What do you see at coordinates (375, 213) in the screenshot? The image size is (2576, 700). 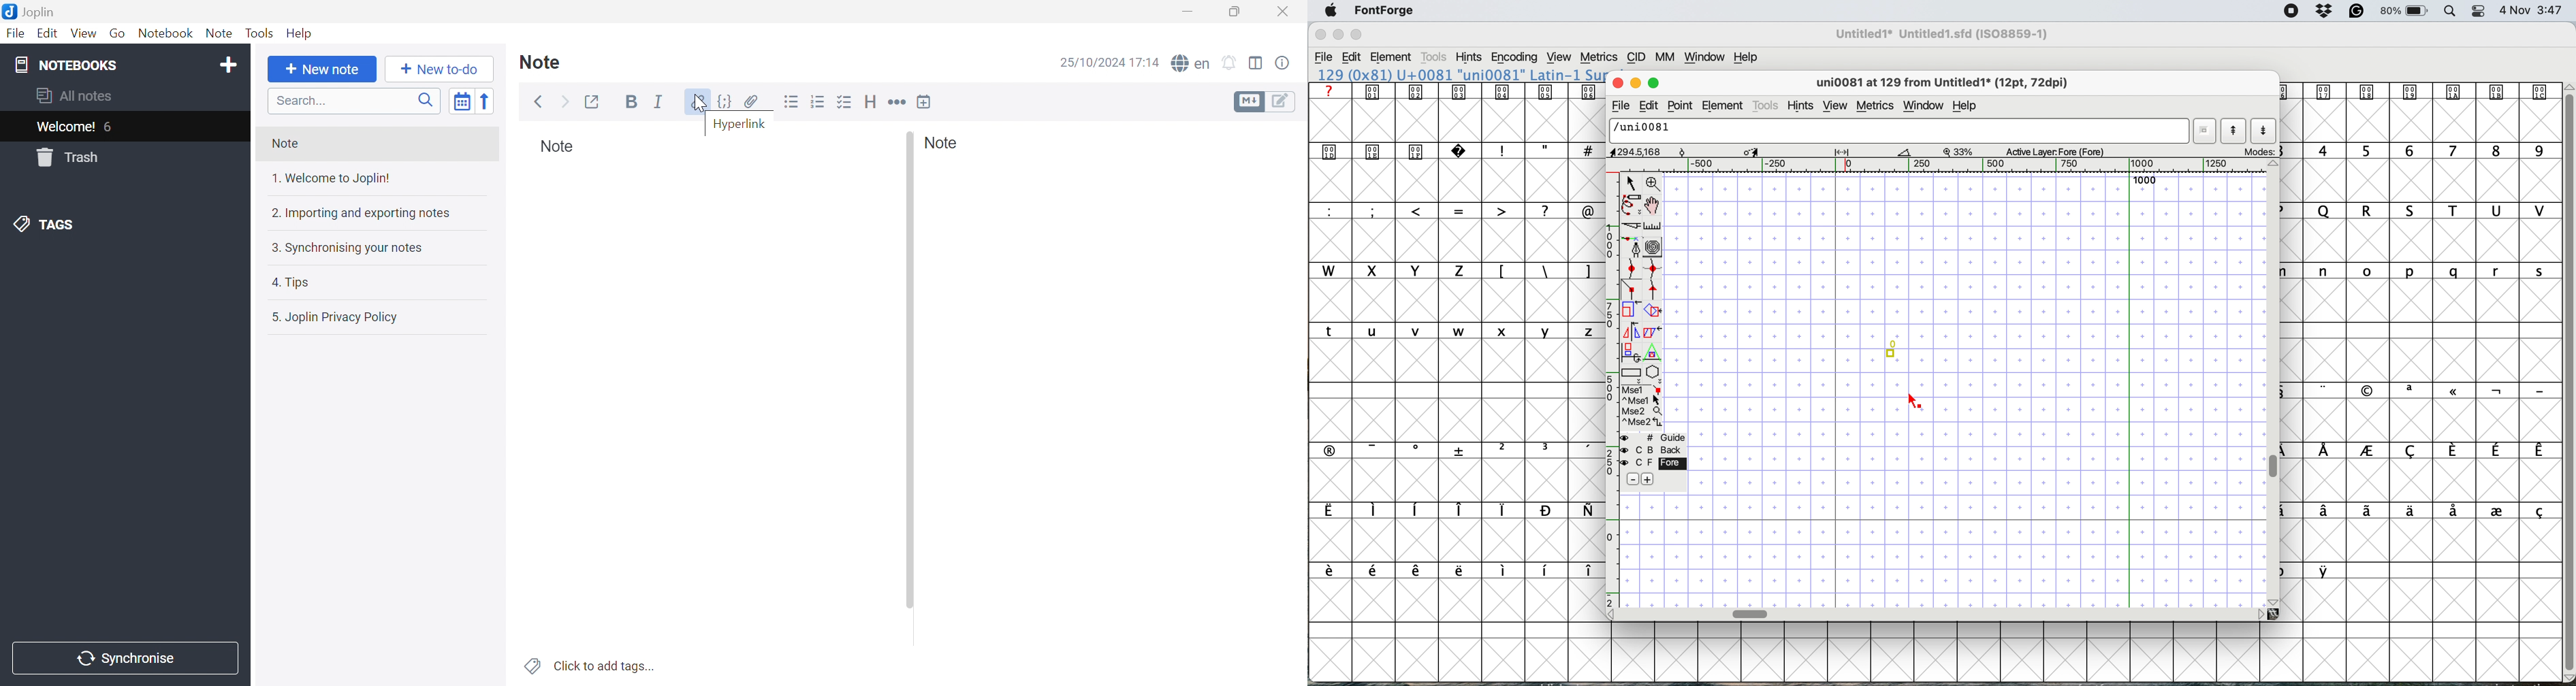 I see `2. Importing and exporting notes` at bounding box center [375, 213].